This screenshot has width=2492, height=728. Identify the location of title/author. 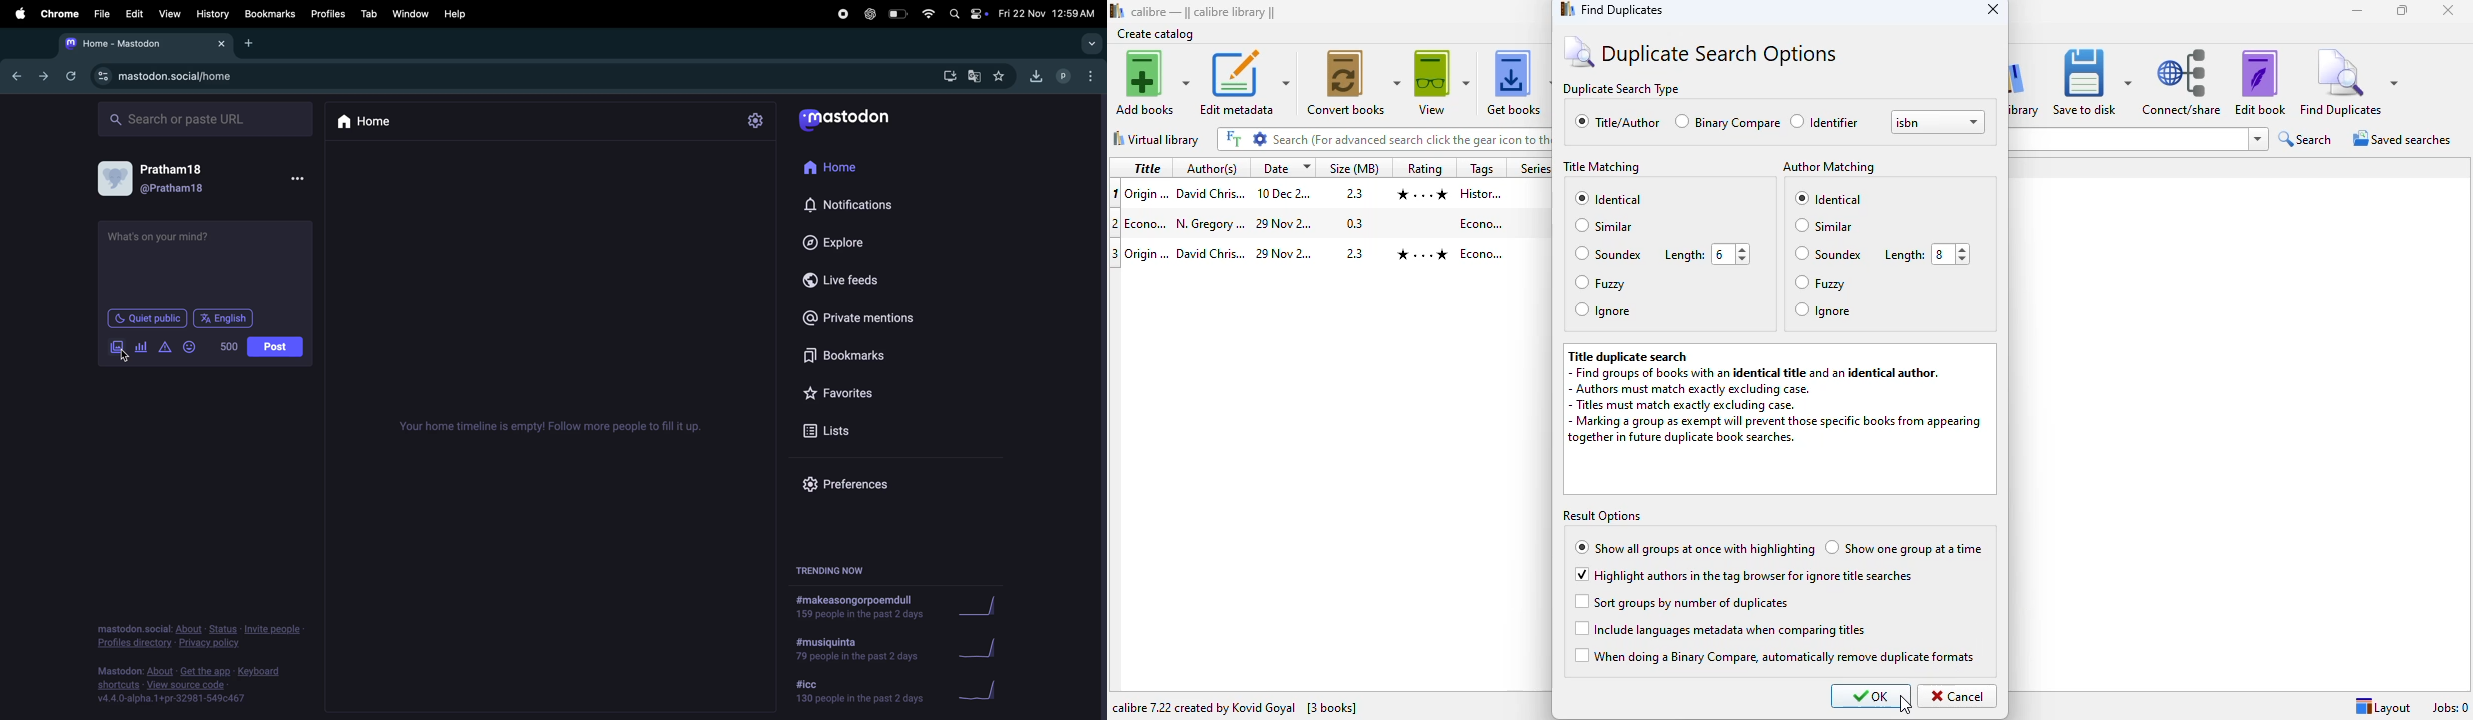
(1617, 121).